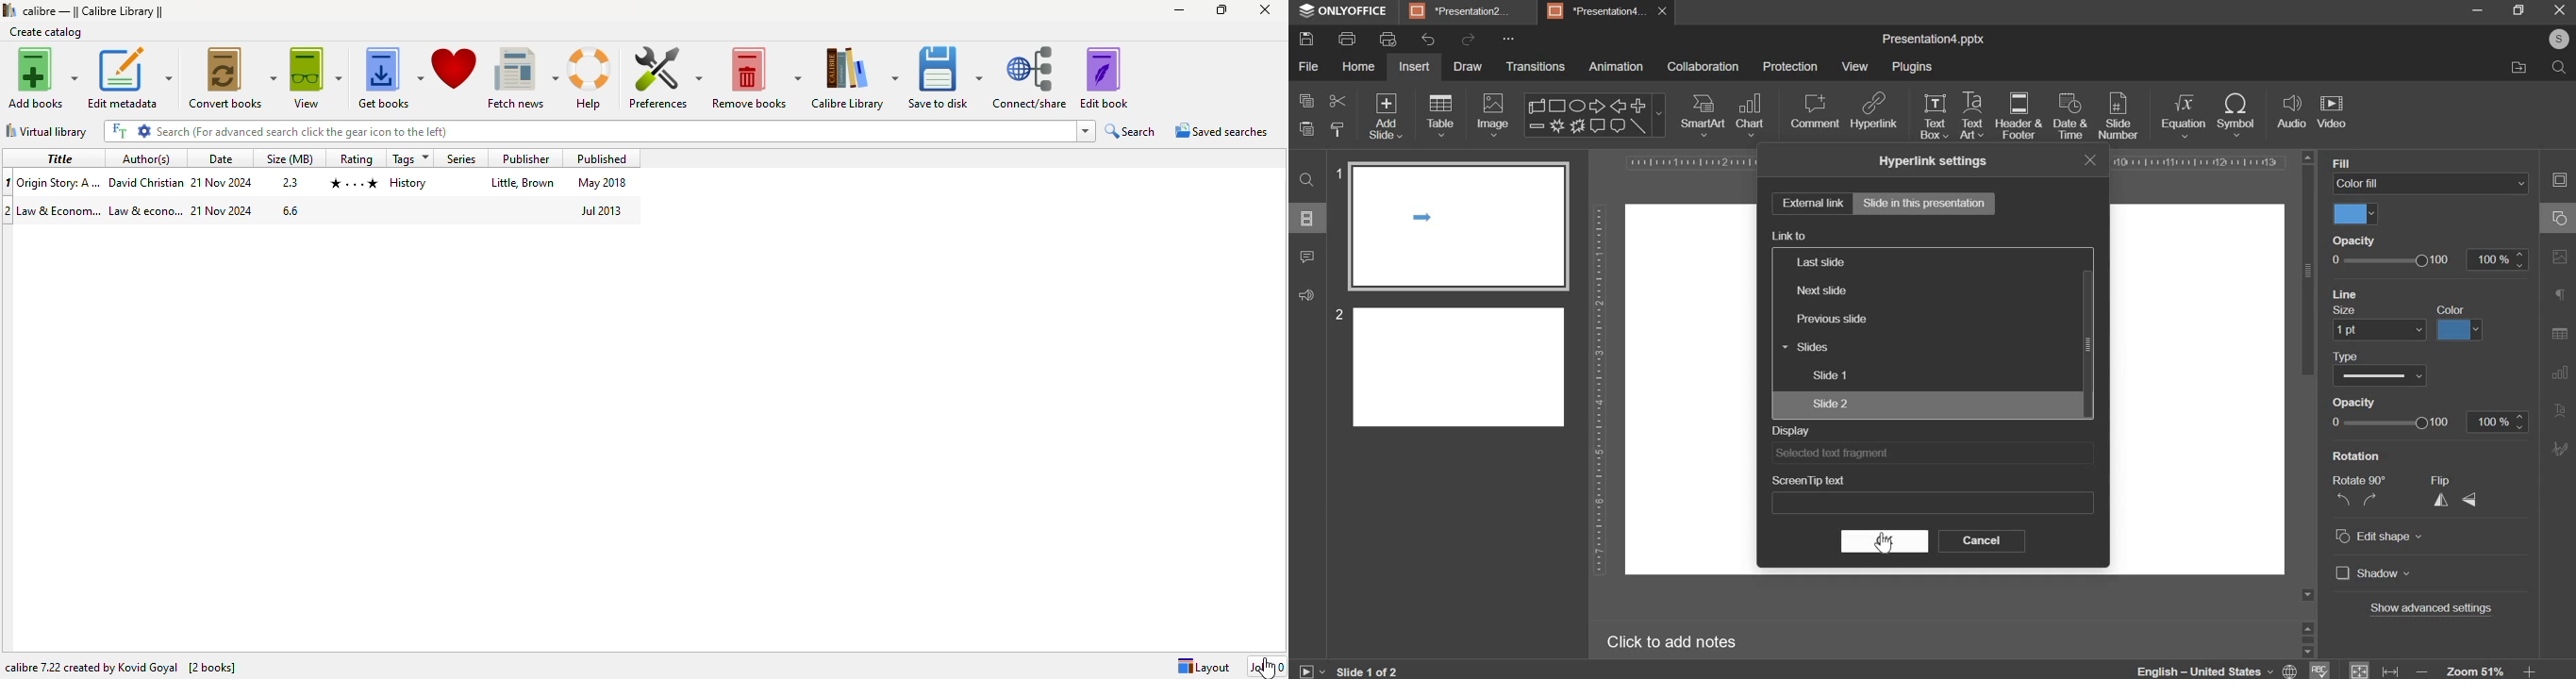 This screenshot has height=700, width=2576. What do you see at coordinates (145, 183) in the screenshot?
I see `author` at bounding box center [145, 183].